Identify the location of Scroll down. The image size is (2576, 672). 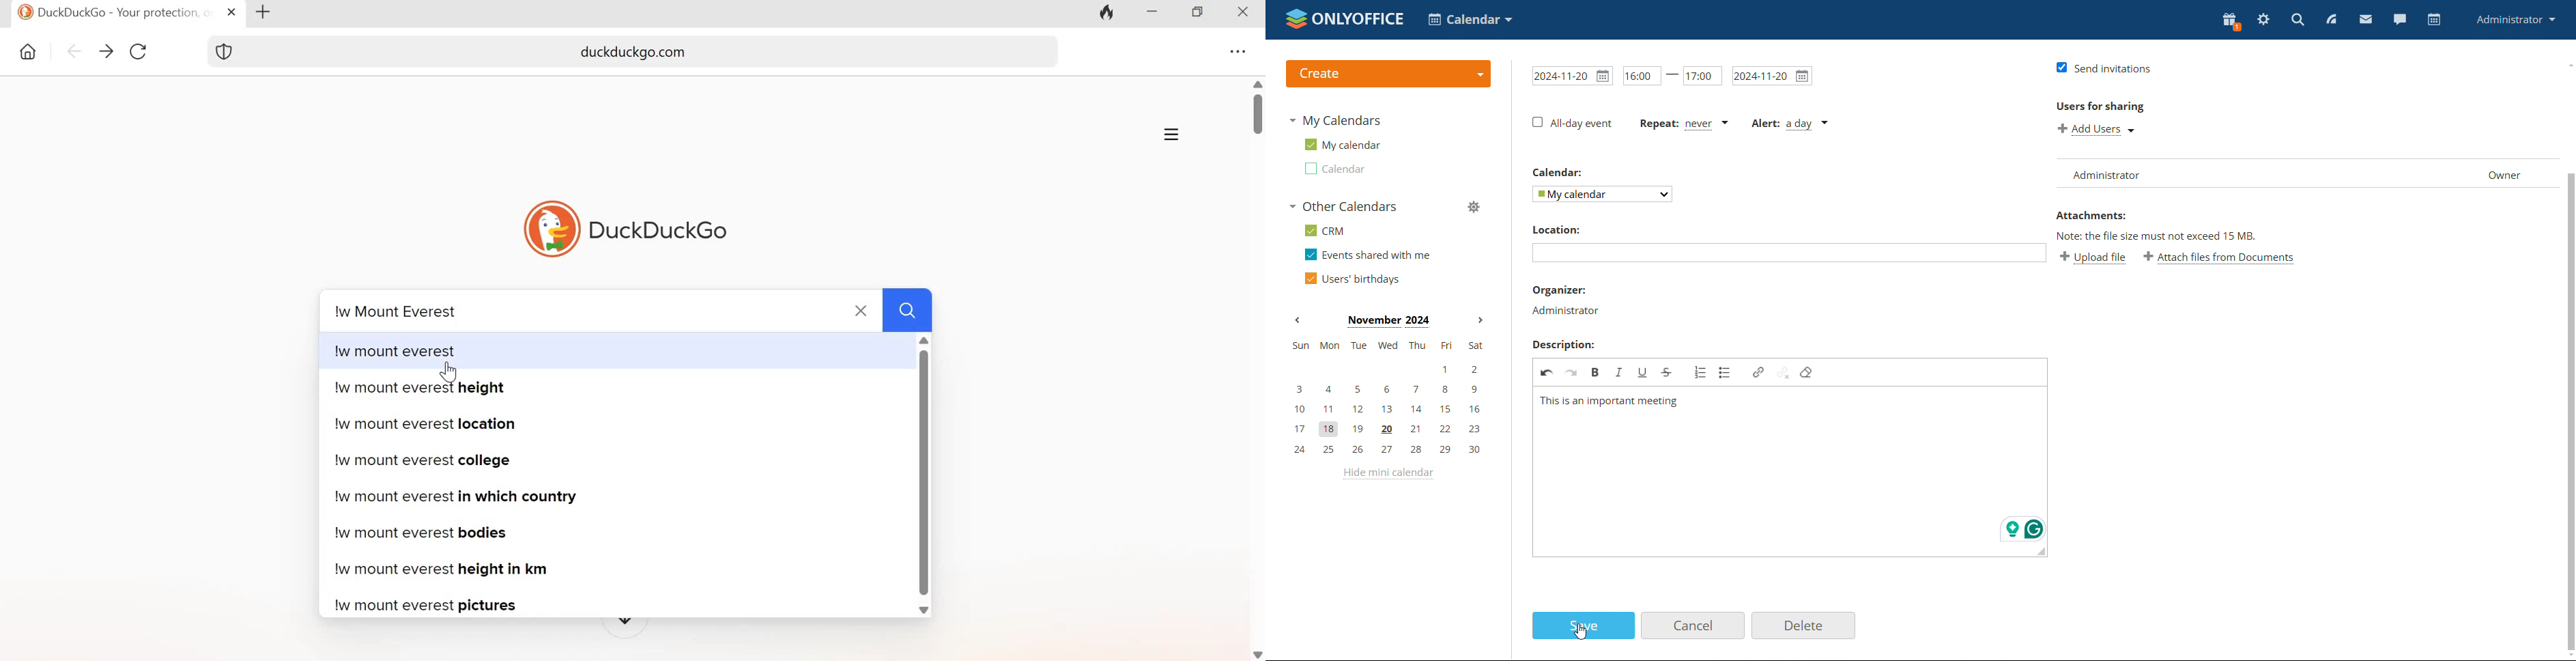
(2568, 656).